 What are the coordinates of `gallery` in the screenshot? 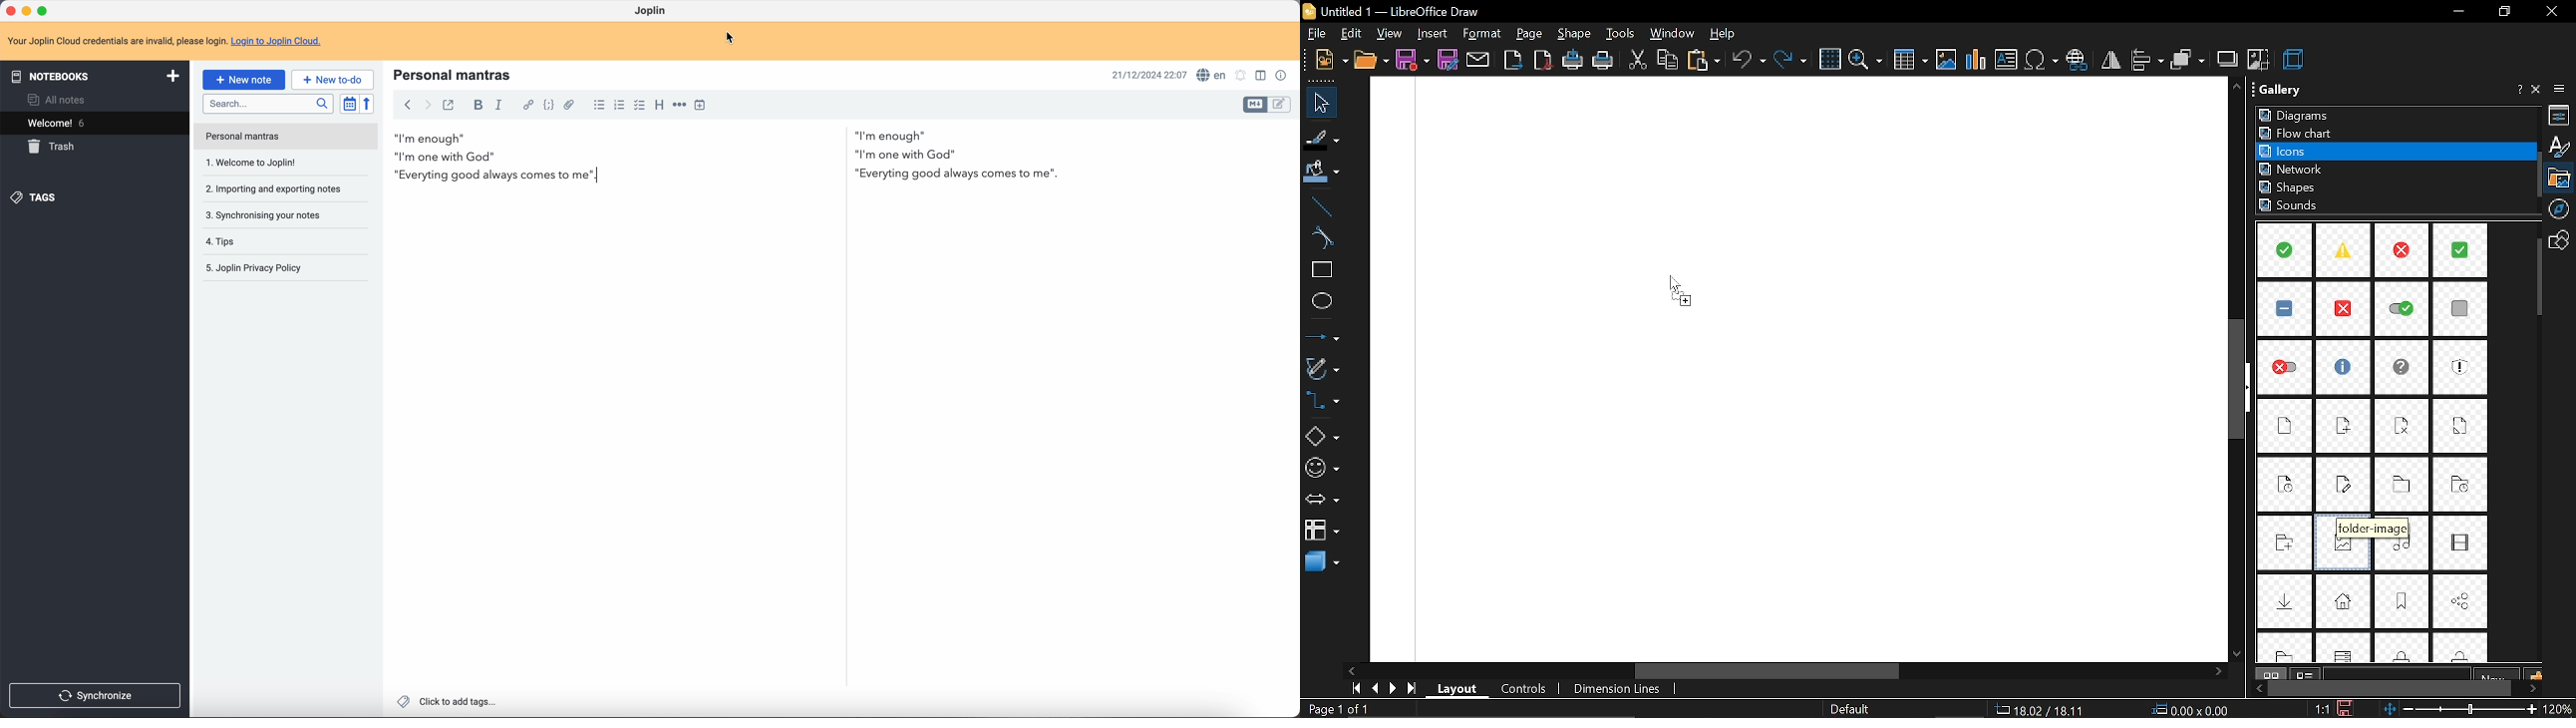 It's located at (2562, 178).